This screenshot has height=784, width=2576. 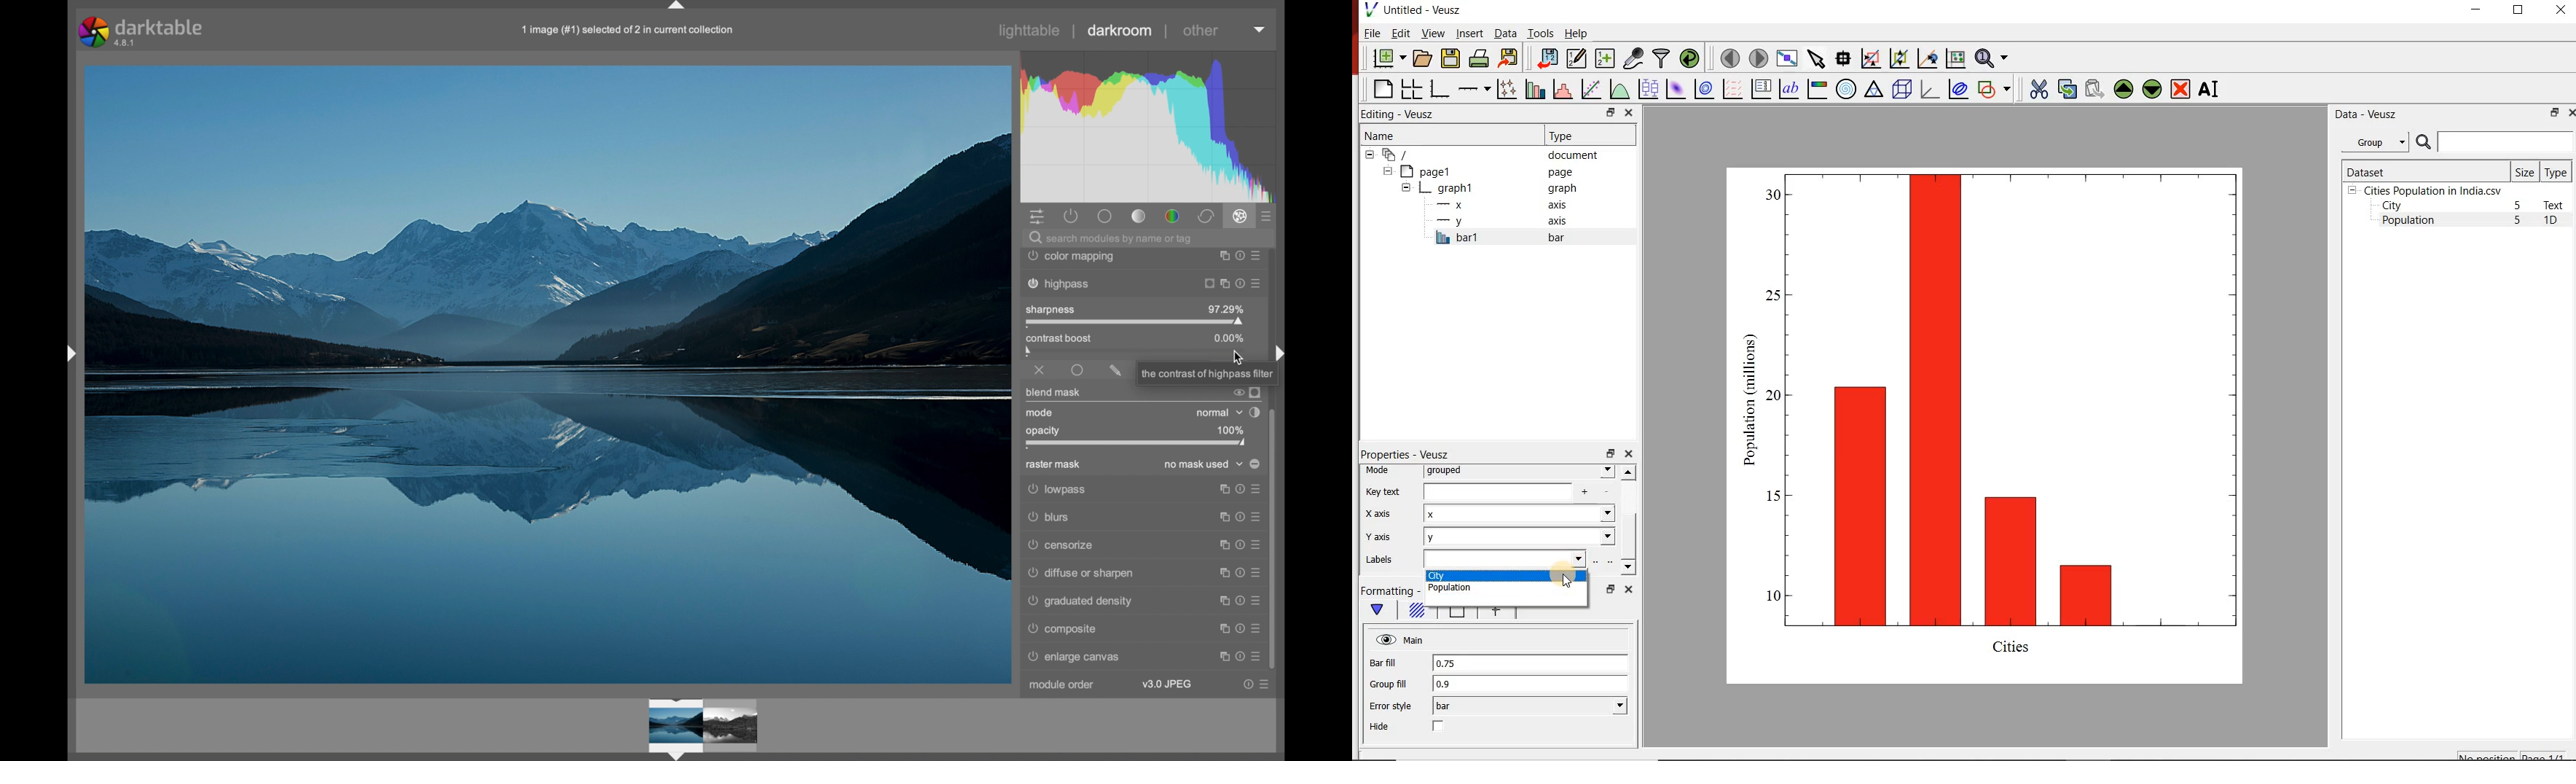 What do you see at coordinates (1080, 601) in the screenshot?
I see `graduated density` at bounding box center [1080, 601].